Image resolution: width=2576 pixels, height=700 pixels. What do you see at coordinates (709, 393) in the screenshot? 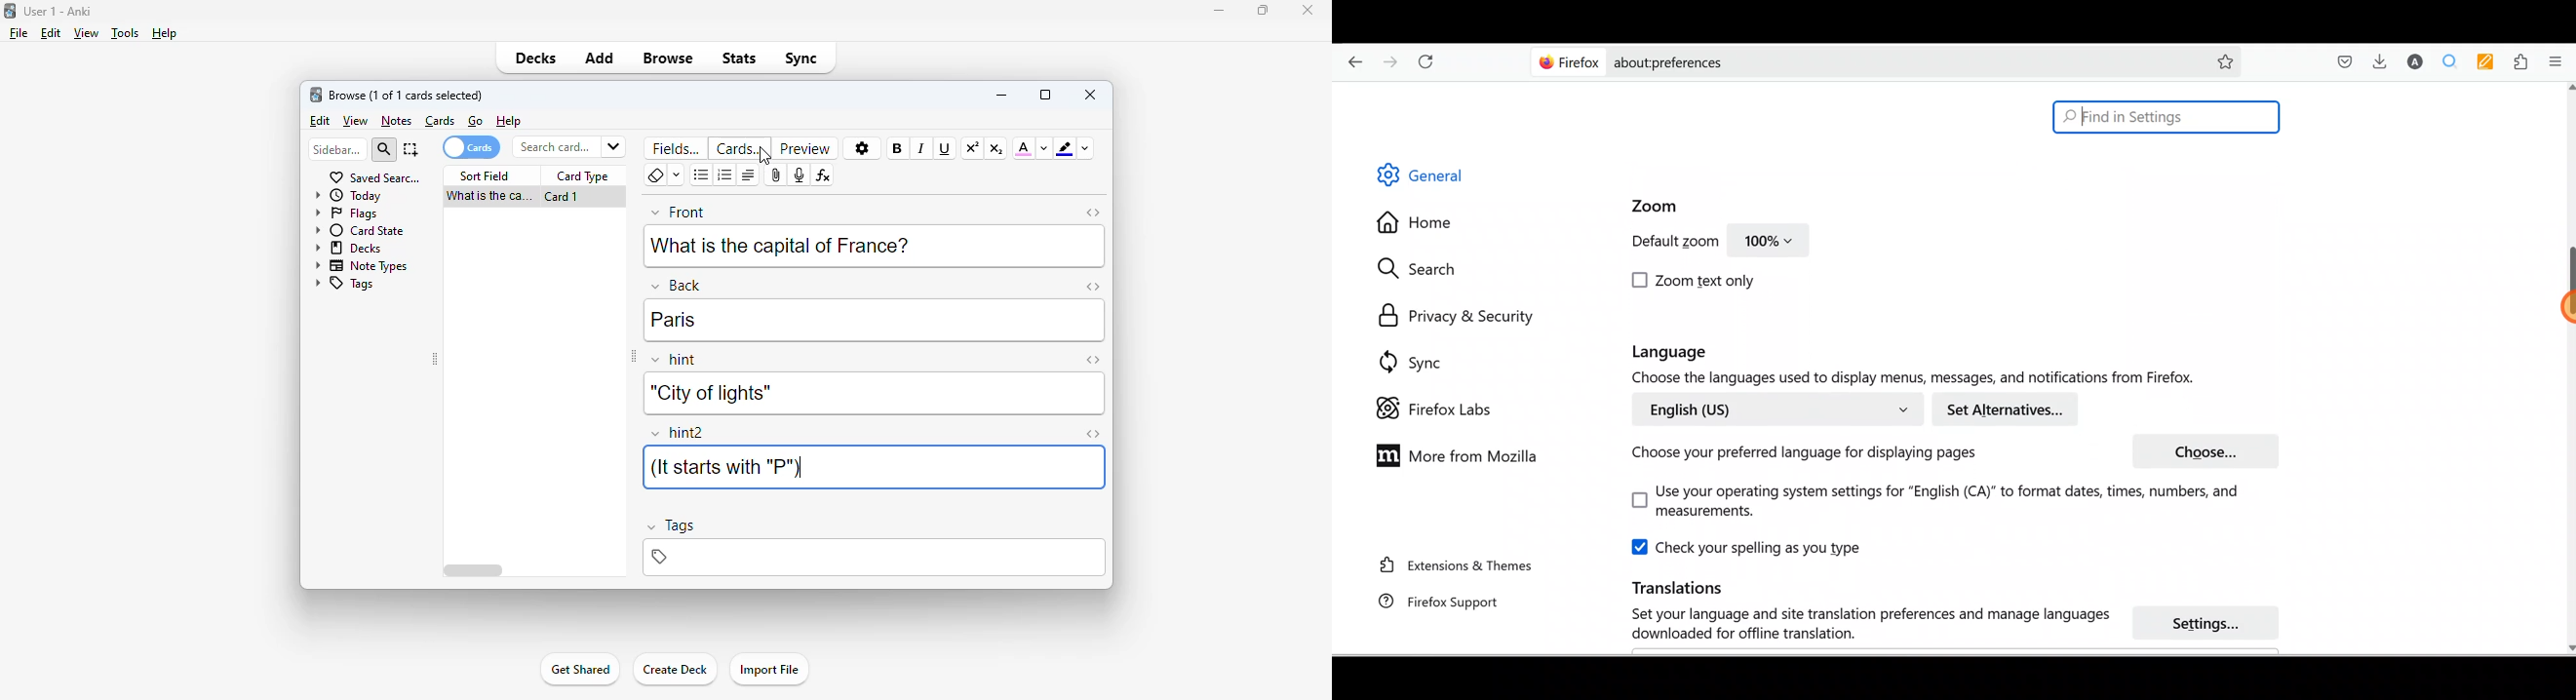
I see `city of lights` at bounding box center [709, 393].